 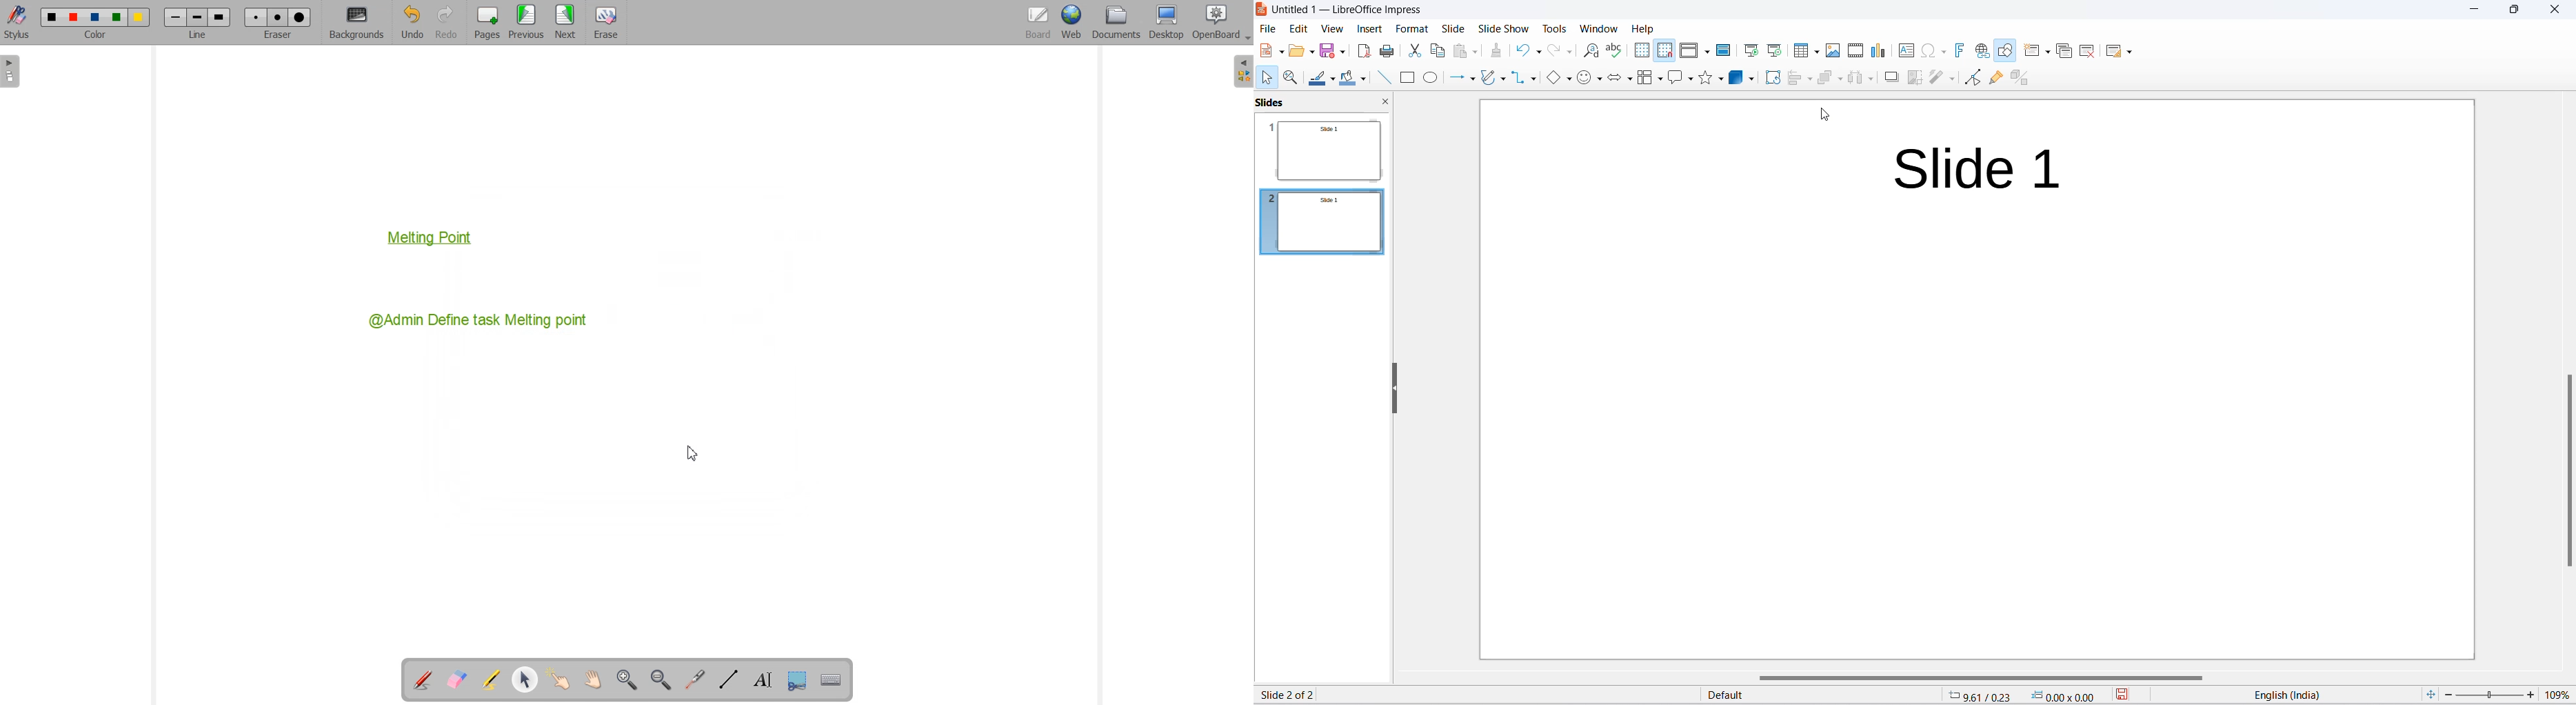 What do you see at coordinates (1322, 77) in the screenshot?
I see `Line colour` at bounding box center [1322, 77].